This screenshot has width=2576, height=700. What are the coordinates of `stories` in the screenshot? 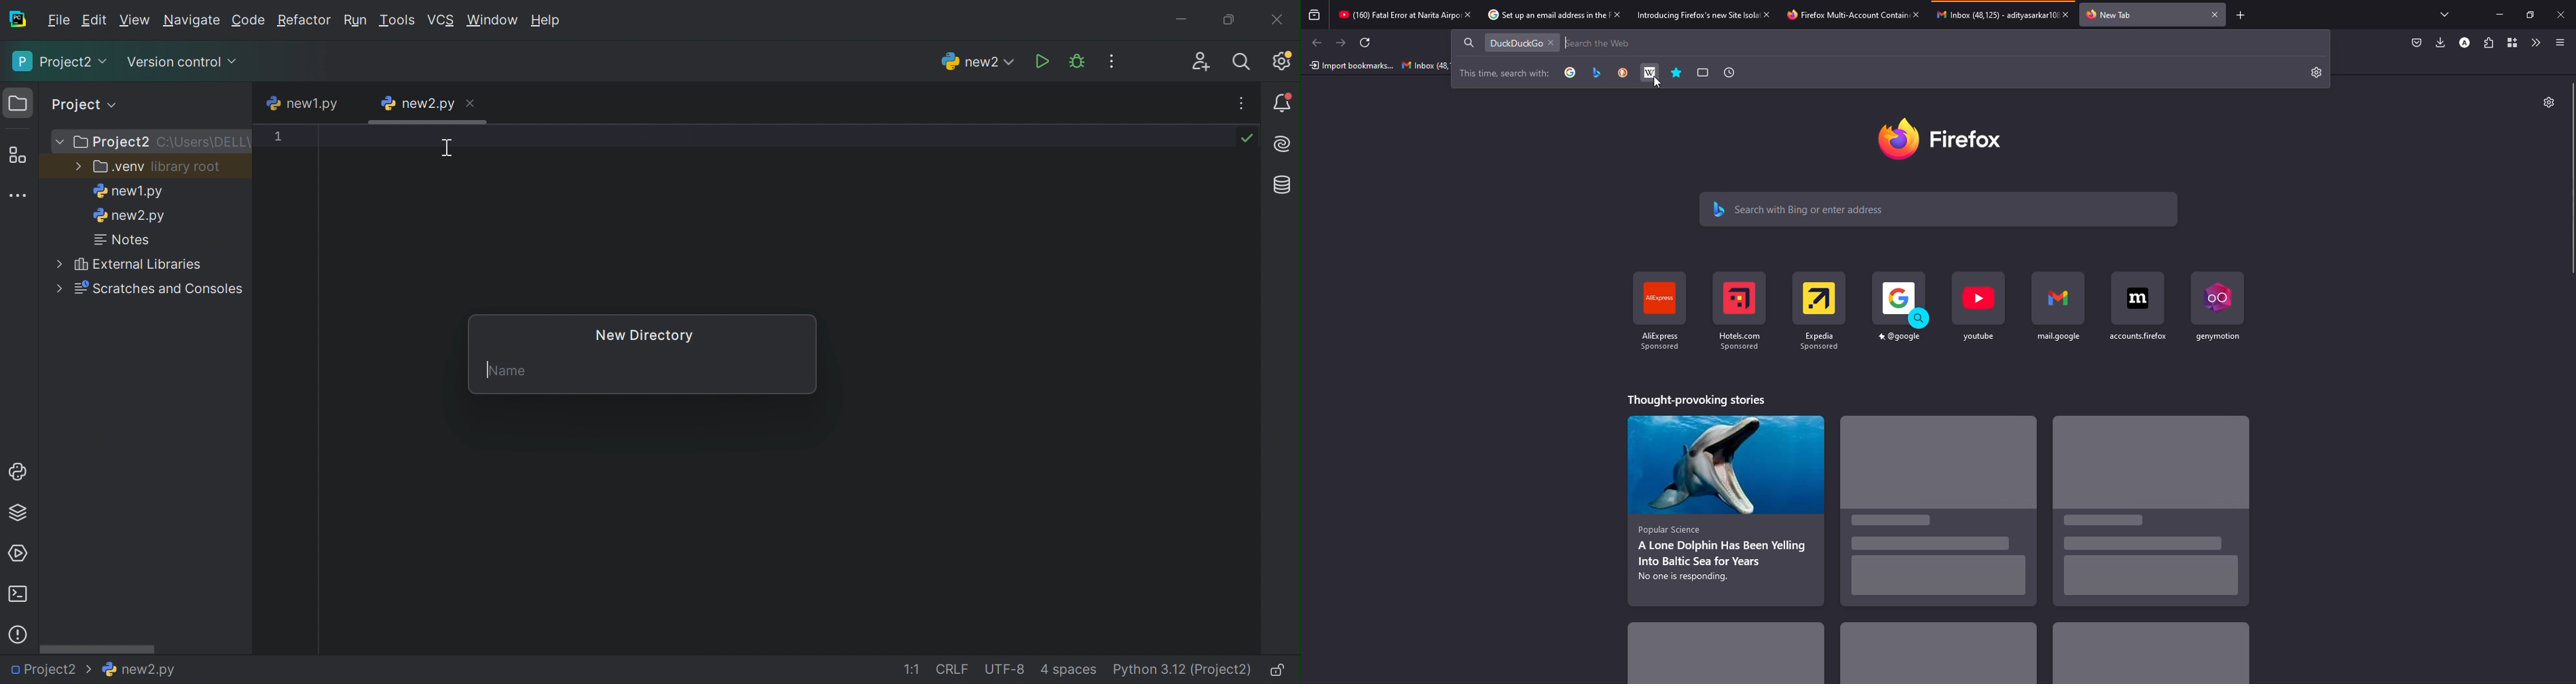 It's located at (2154, 513).